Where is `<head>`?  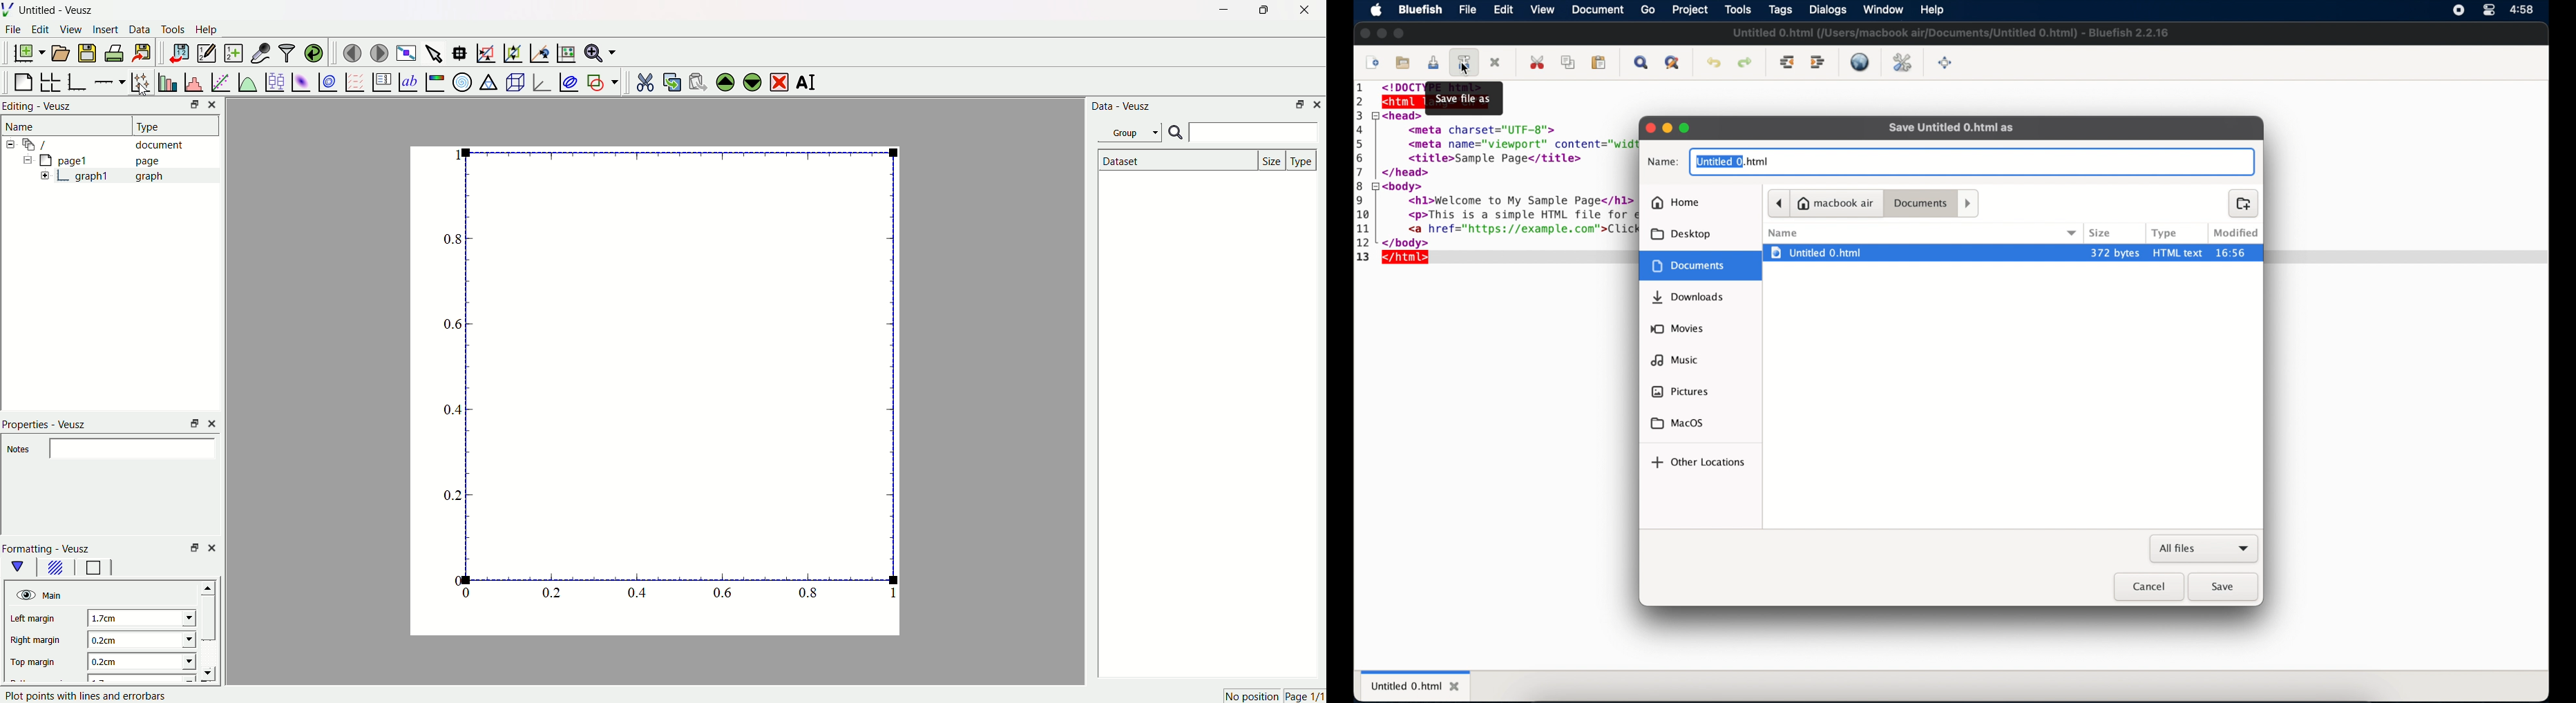 <head> is located at coordinates (1402, 115).